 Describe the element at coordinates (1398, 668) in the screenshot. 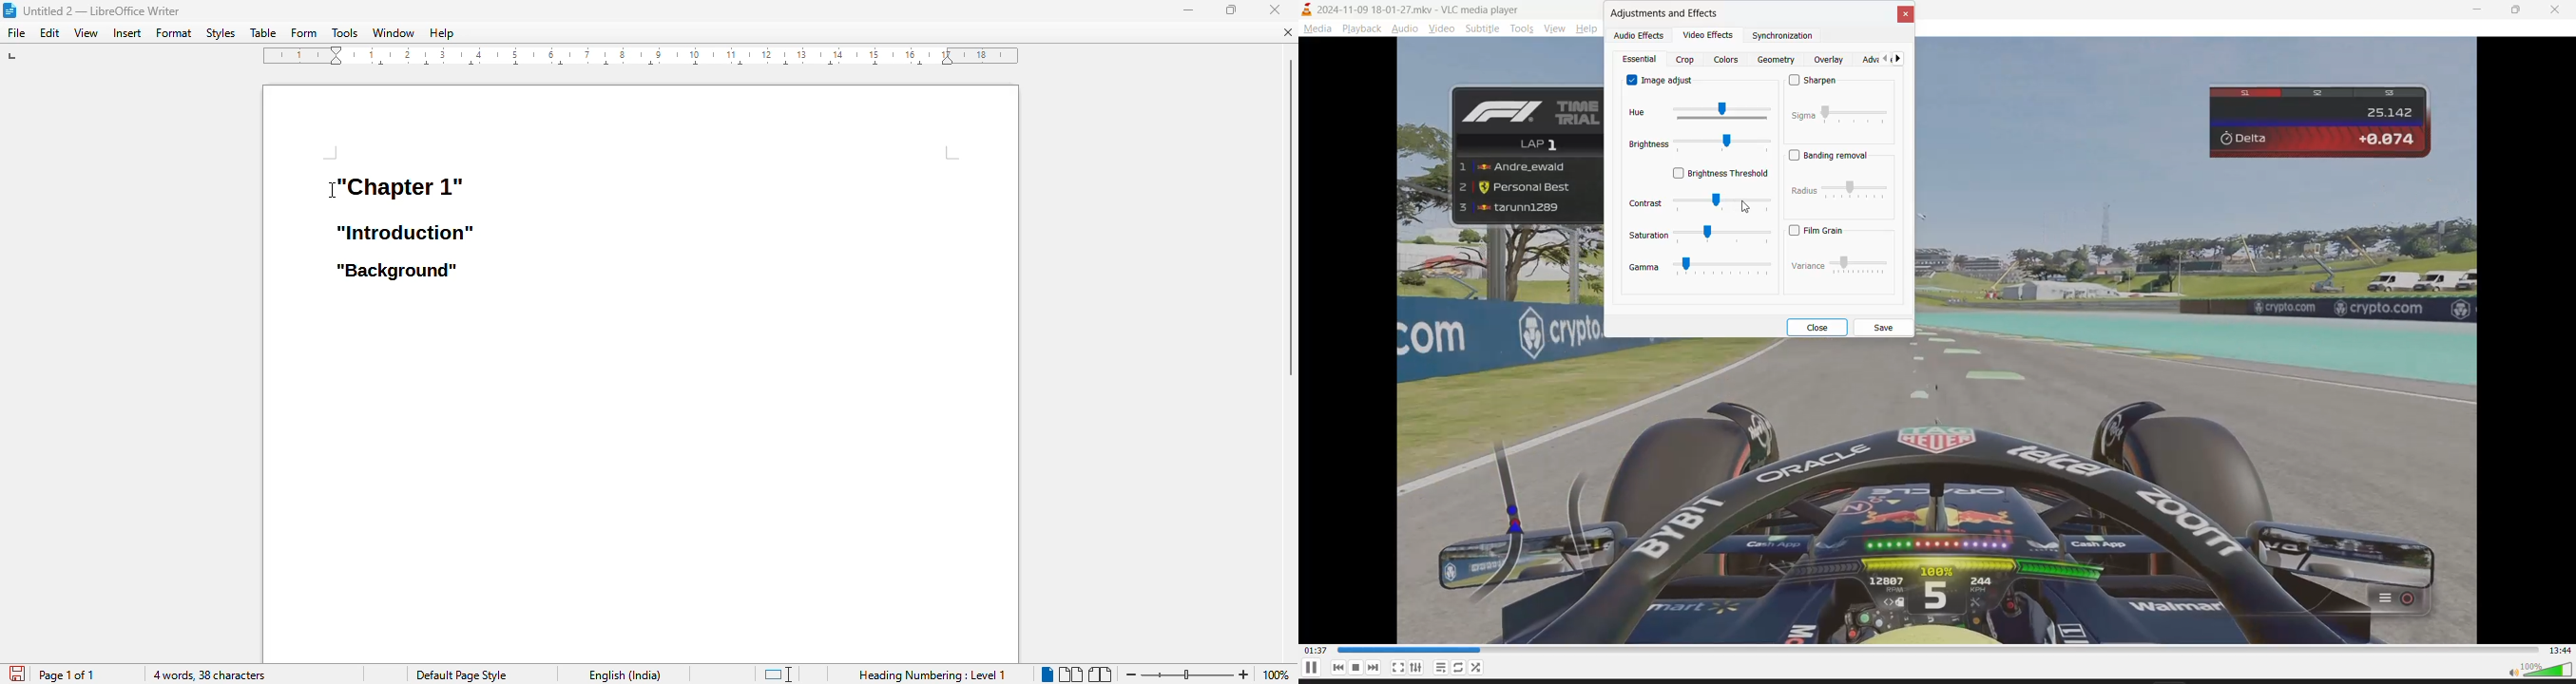

I see `fullscreen` at that location.